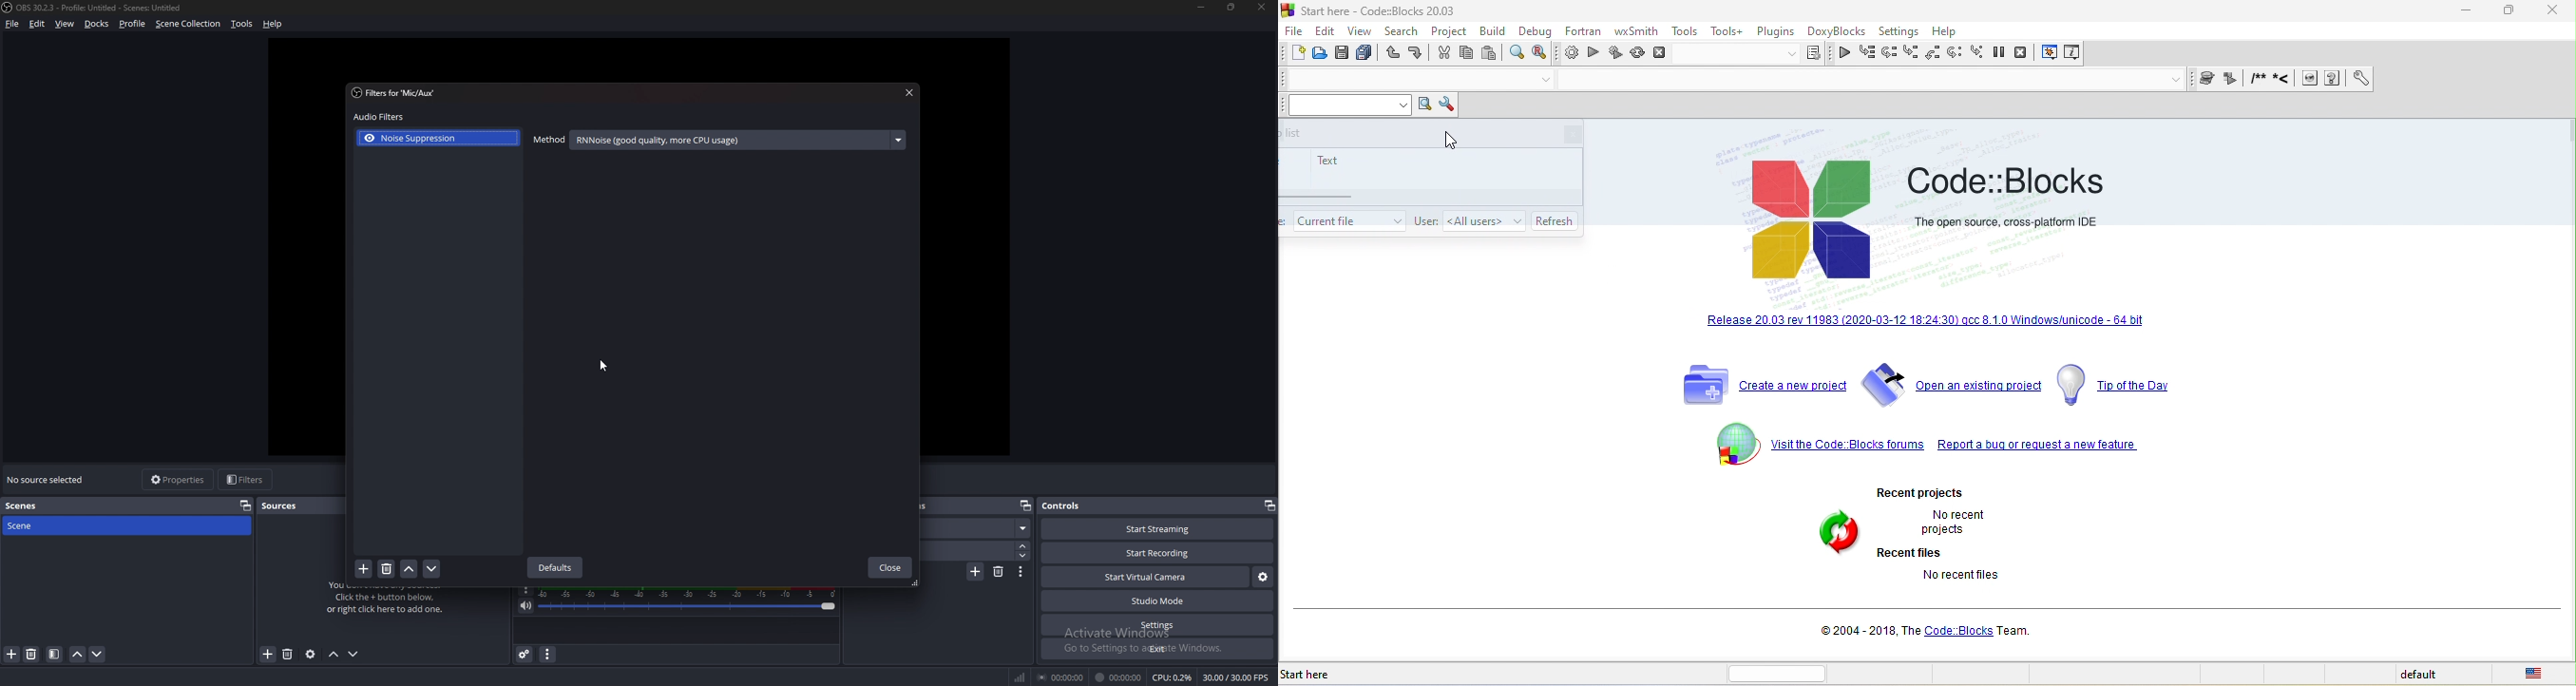 This screenshot has height=700, width=2576. What do you see at coordinates (1570, 55) in the screenshot?
I see `build ` at bounding box center [1570, 55].